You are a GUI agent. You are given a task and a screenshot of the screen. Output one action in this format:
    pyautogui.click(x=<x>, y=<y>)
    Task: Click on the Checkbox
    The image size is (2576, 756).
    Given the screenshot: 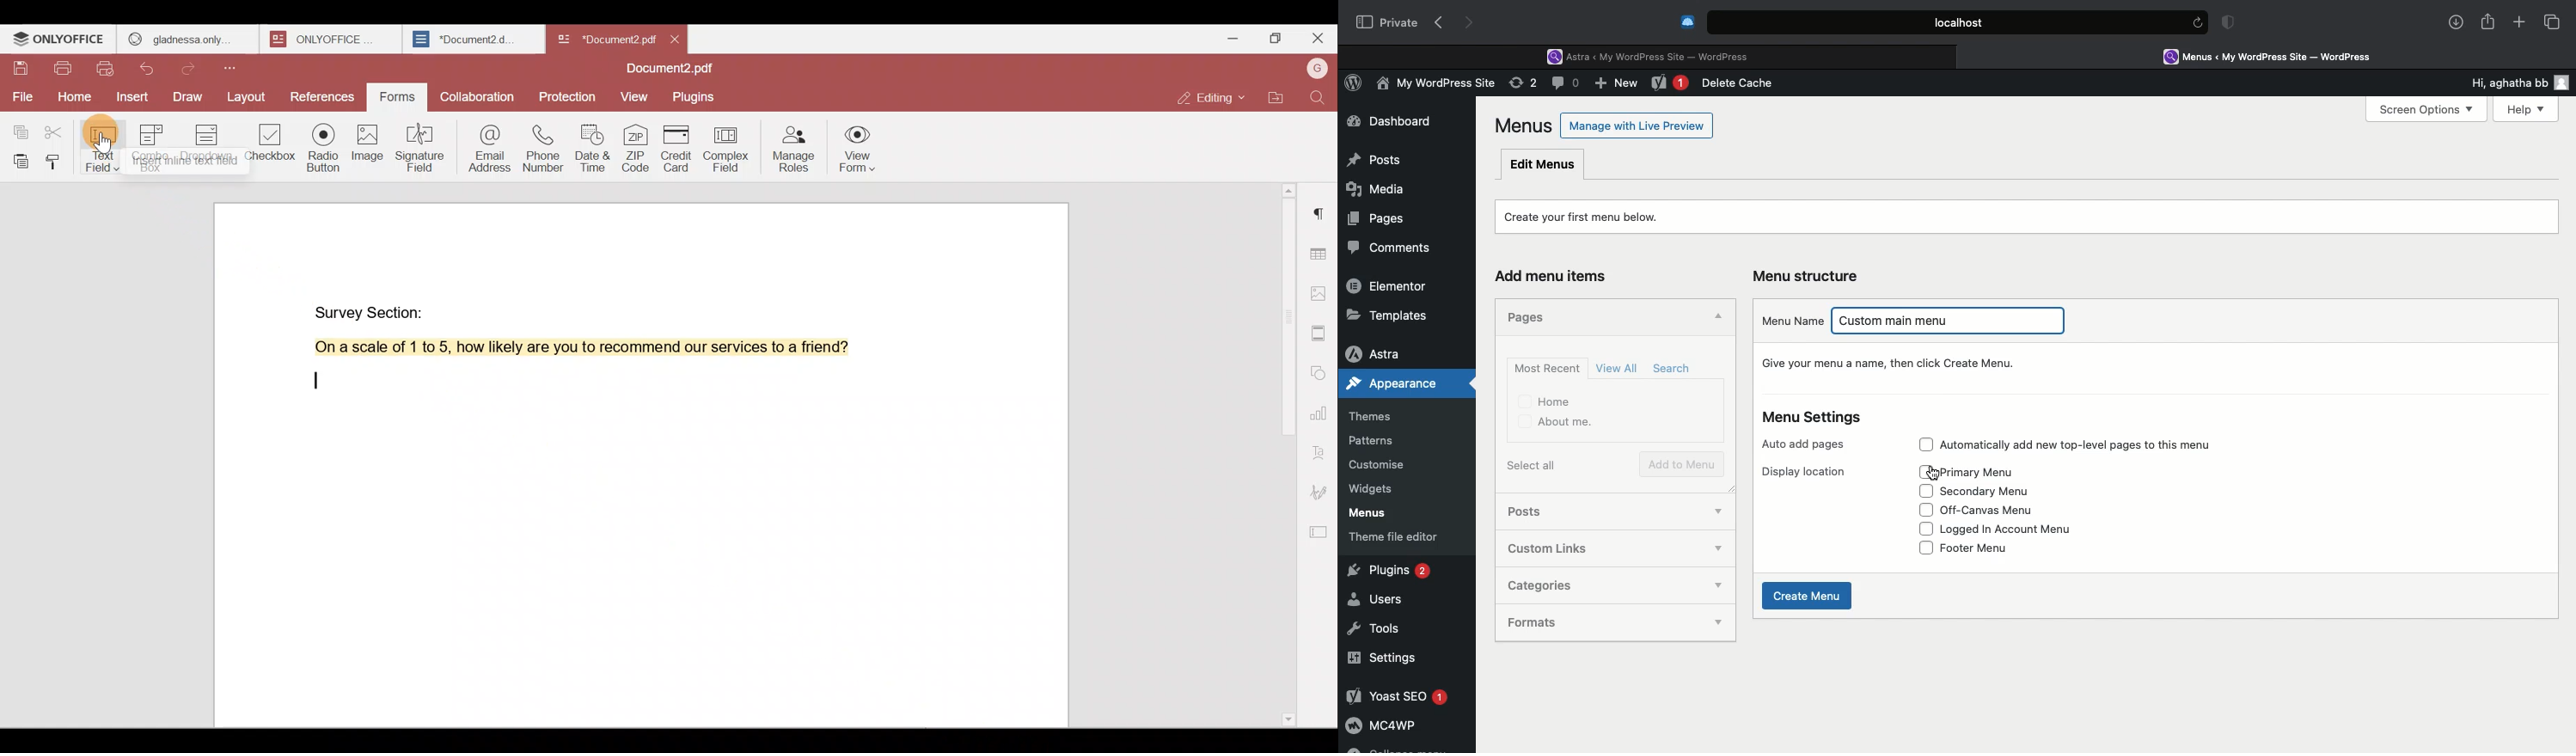 What is the action you would take?
    pyautogui.click(x=271, y=147)
    